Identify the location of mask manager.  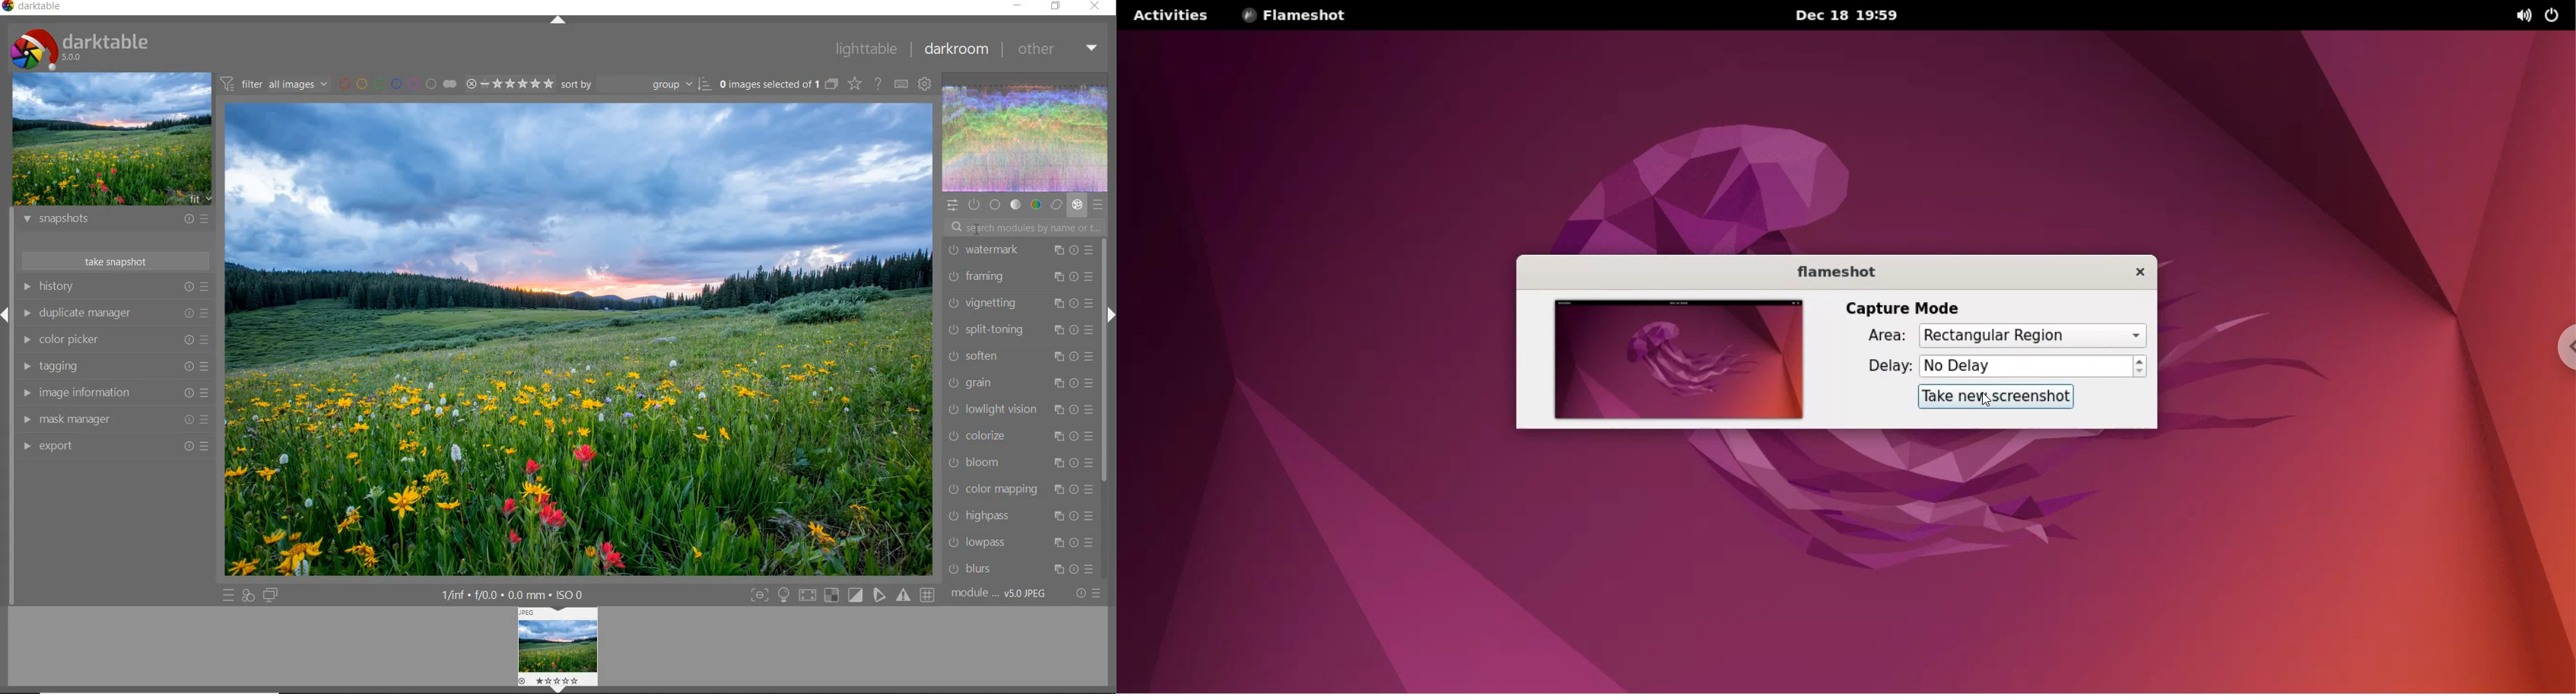
(114, 419).